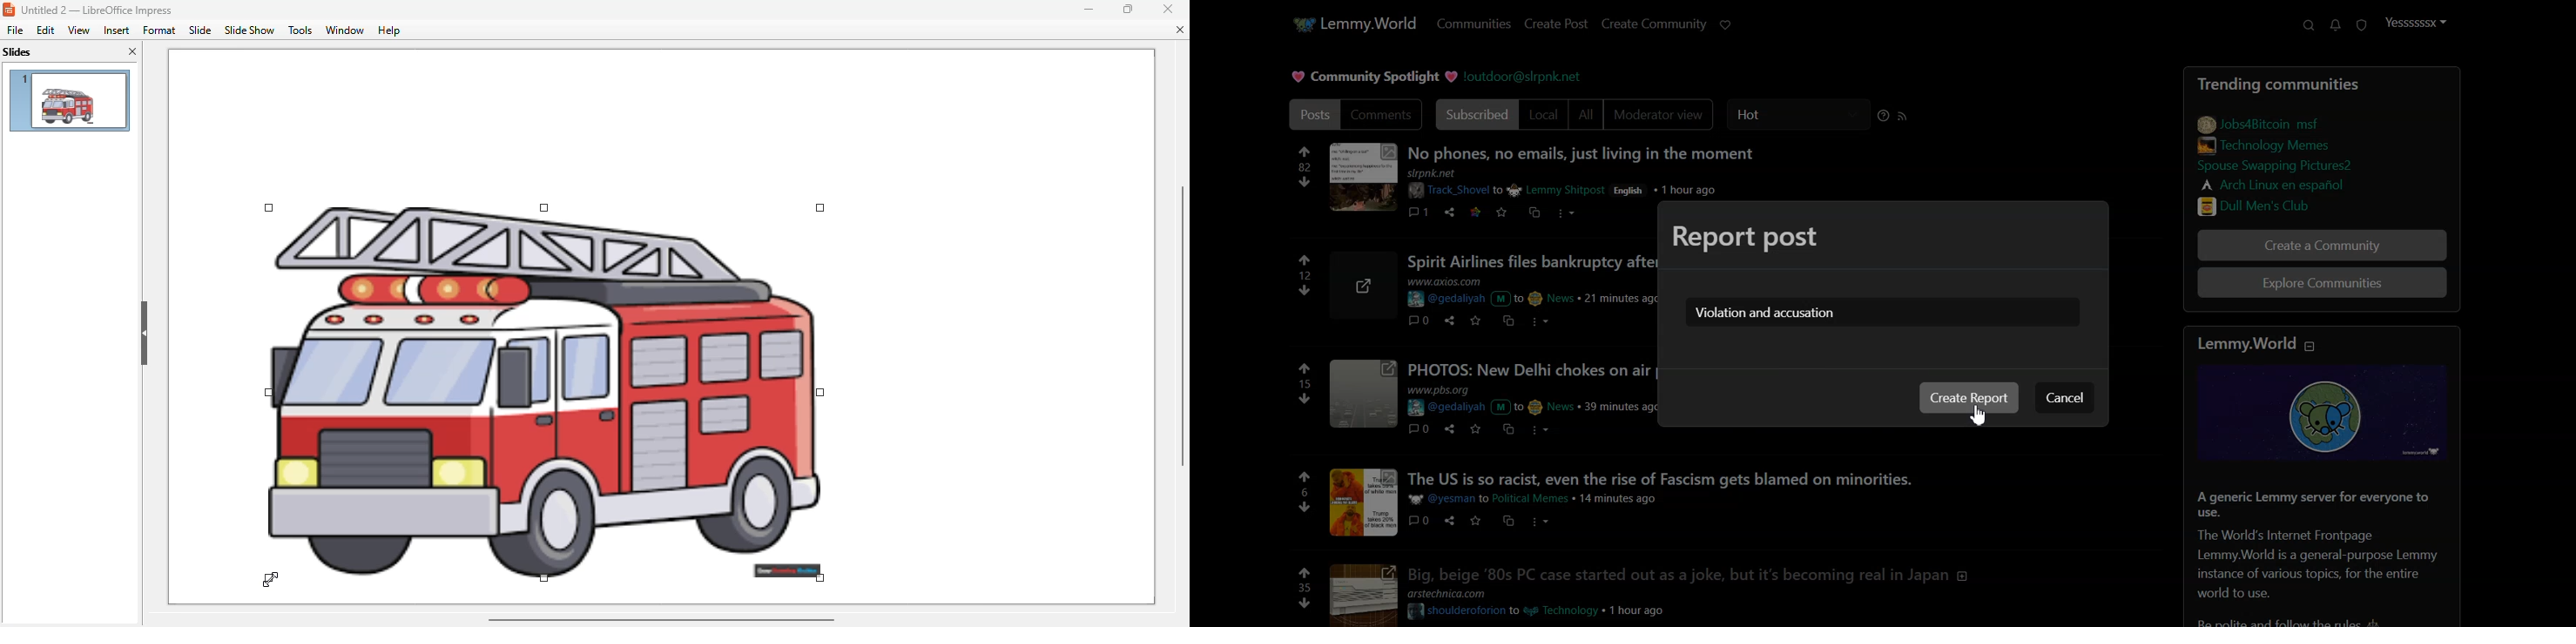 This screenshot has height=644, width=2576. Describe the element at coordinates (17, 52) in the screenshot. I see `slides` at that location.